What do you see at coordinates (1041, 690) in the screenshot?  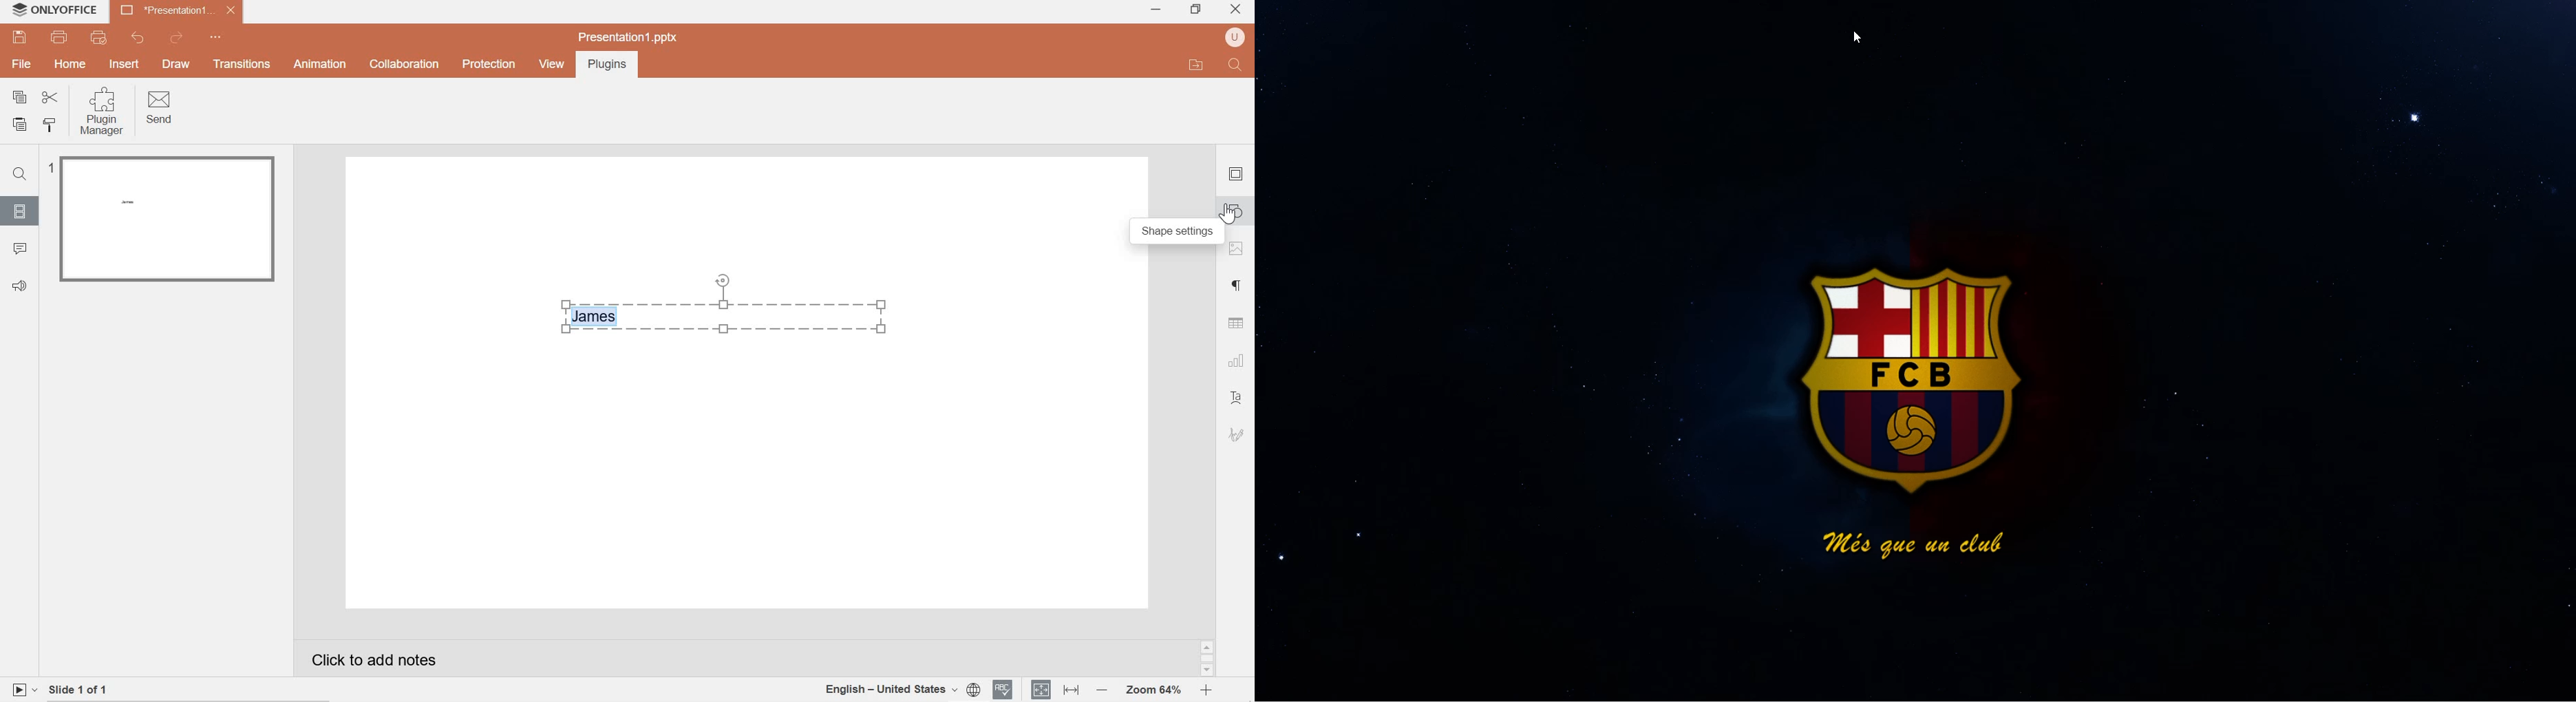 I see `fit to slide` at bounding box center [1041, 690].